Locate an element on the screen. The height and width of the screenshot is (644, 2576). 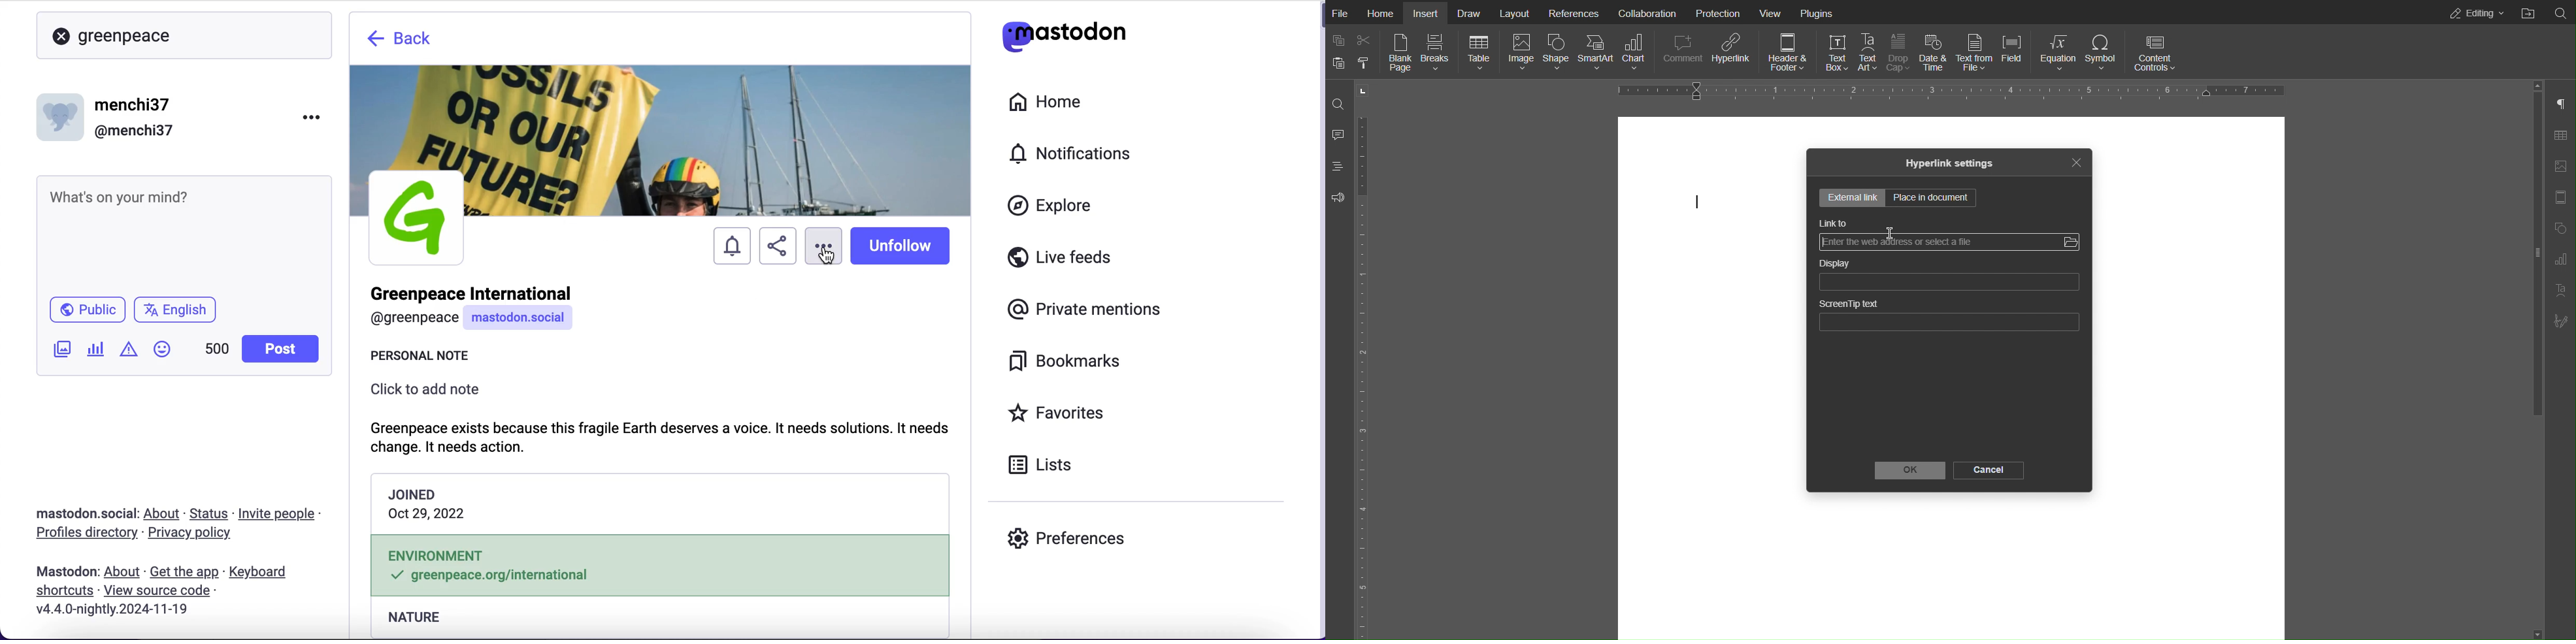
preferences is located at coordinates (1067, 538).